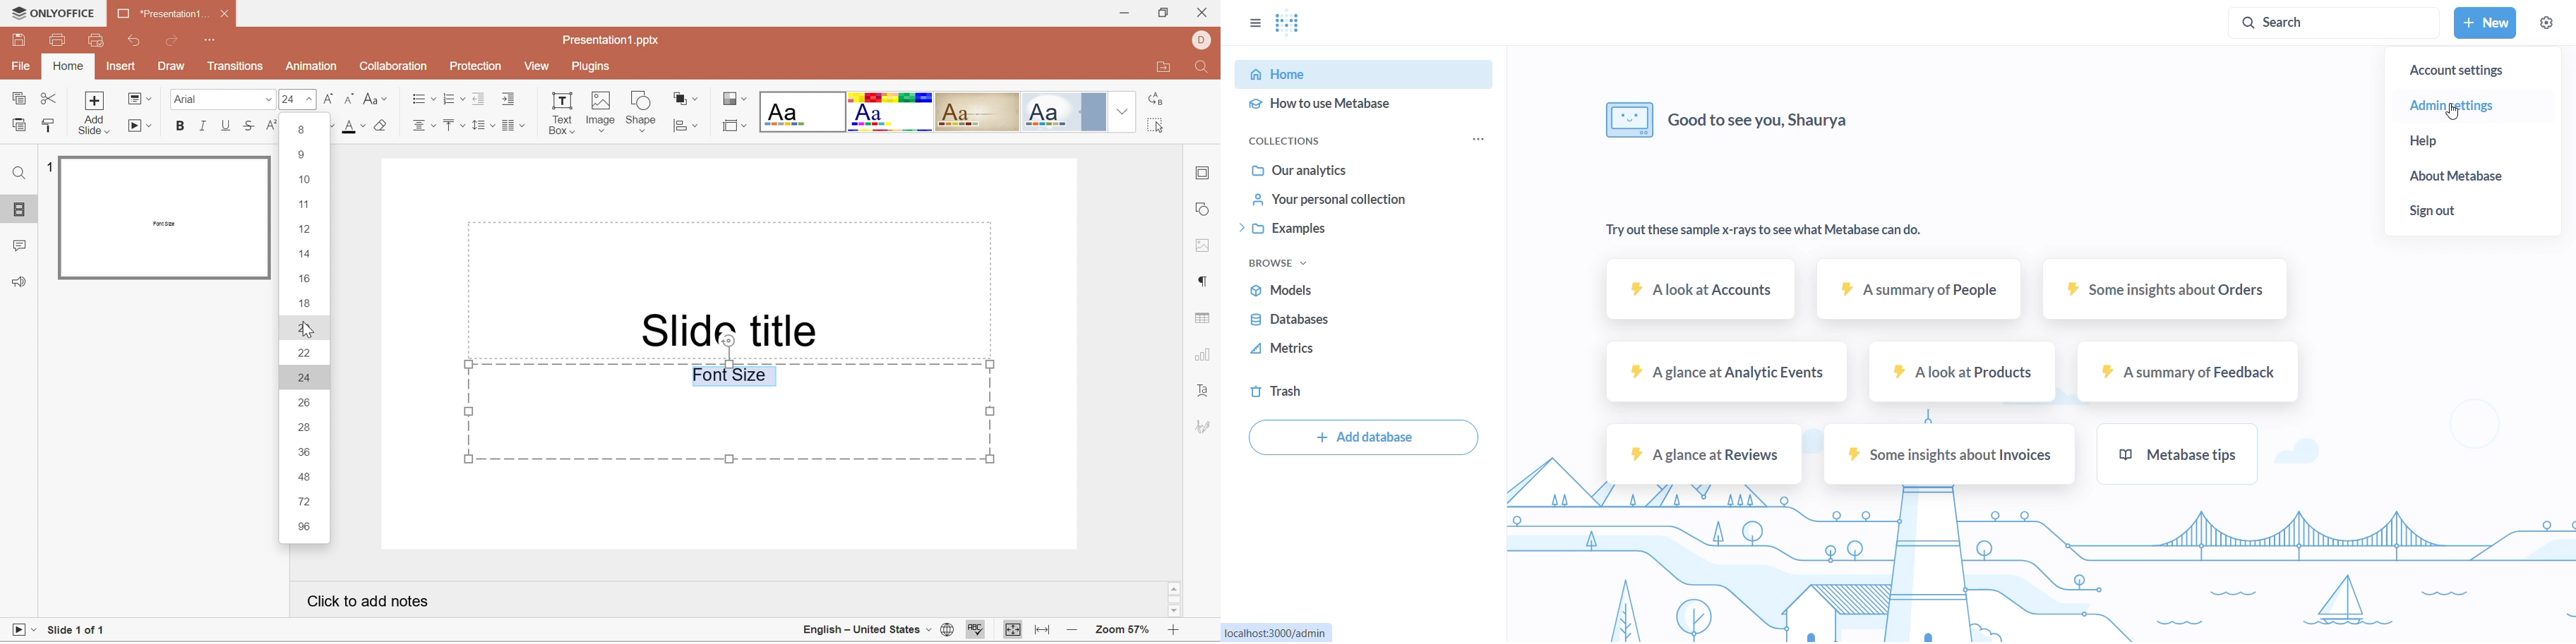 This screenshot has height=644, width=2576. I want to click on Open file location, so click(1166, 67).